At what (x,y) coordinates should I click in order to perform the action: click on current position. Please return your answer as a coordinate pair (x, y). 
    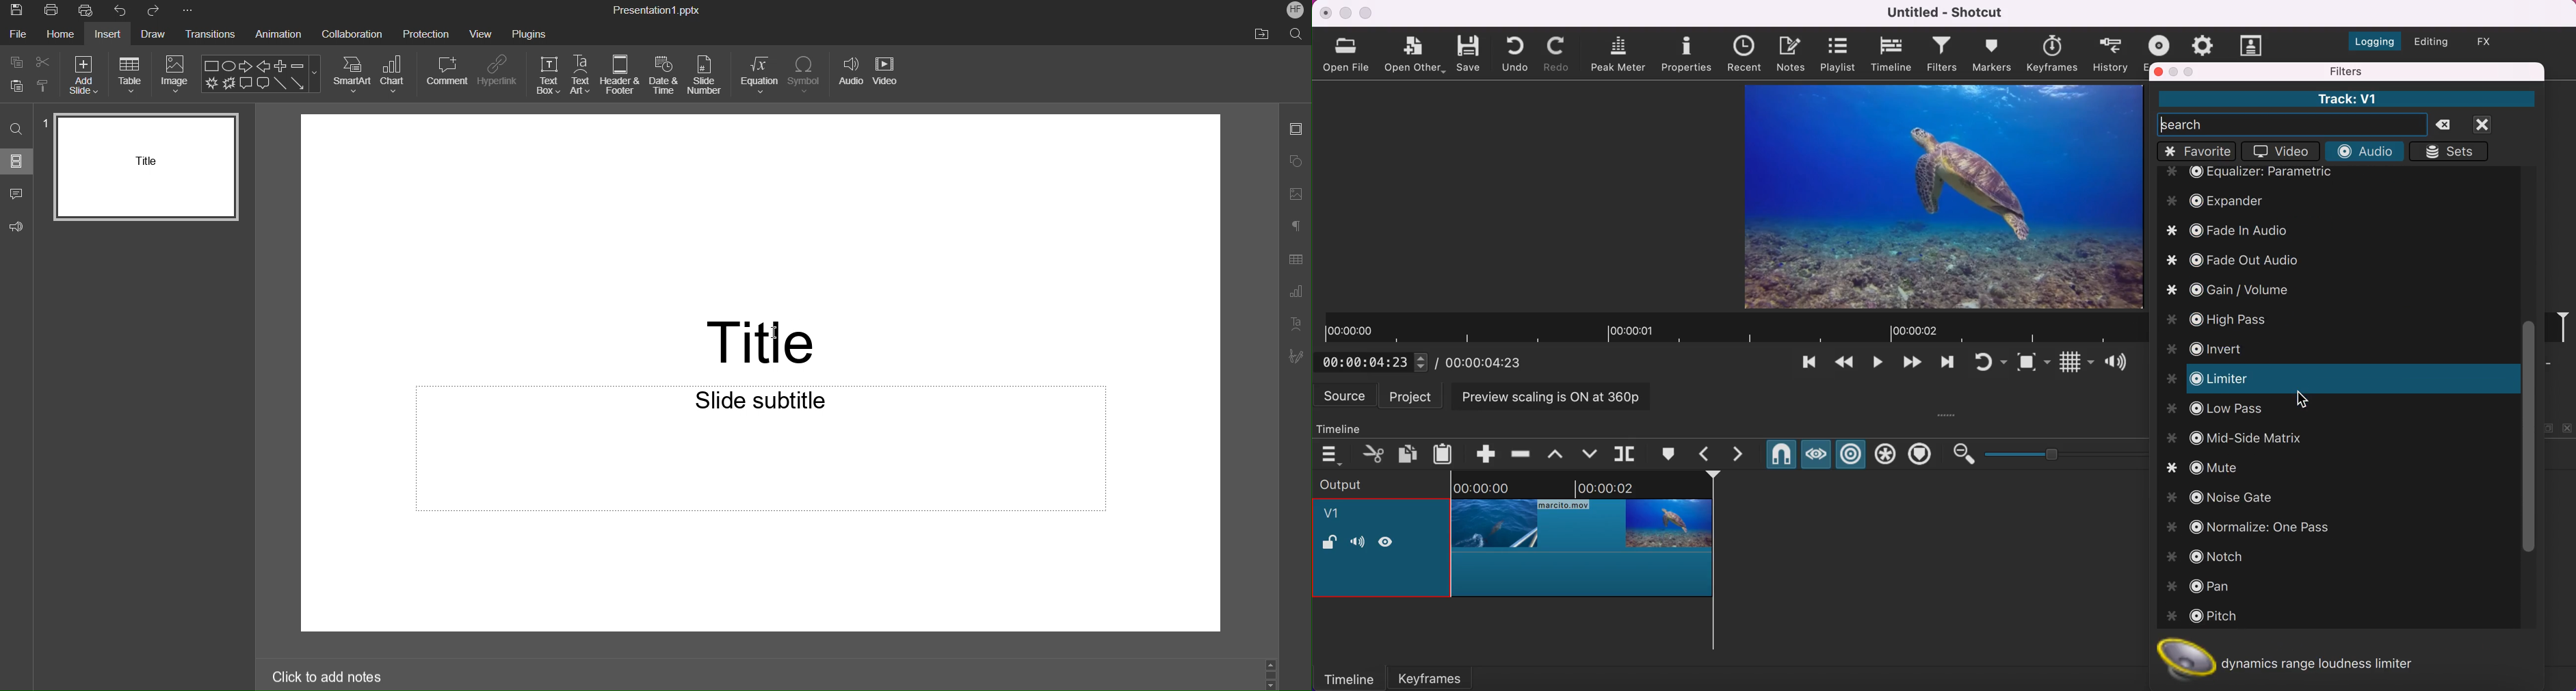
    Looking at the image, I should click on (1376, 362).